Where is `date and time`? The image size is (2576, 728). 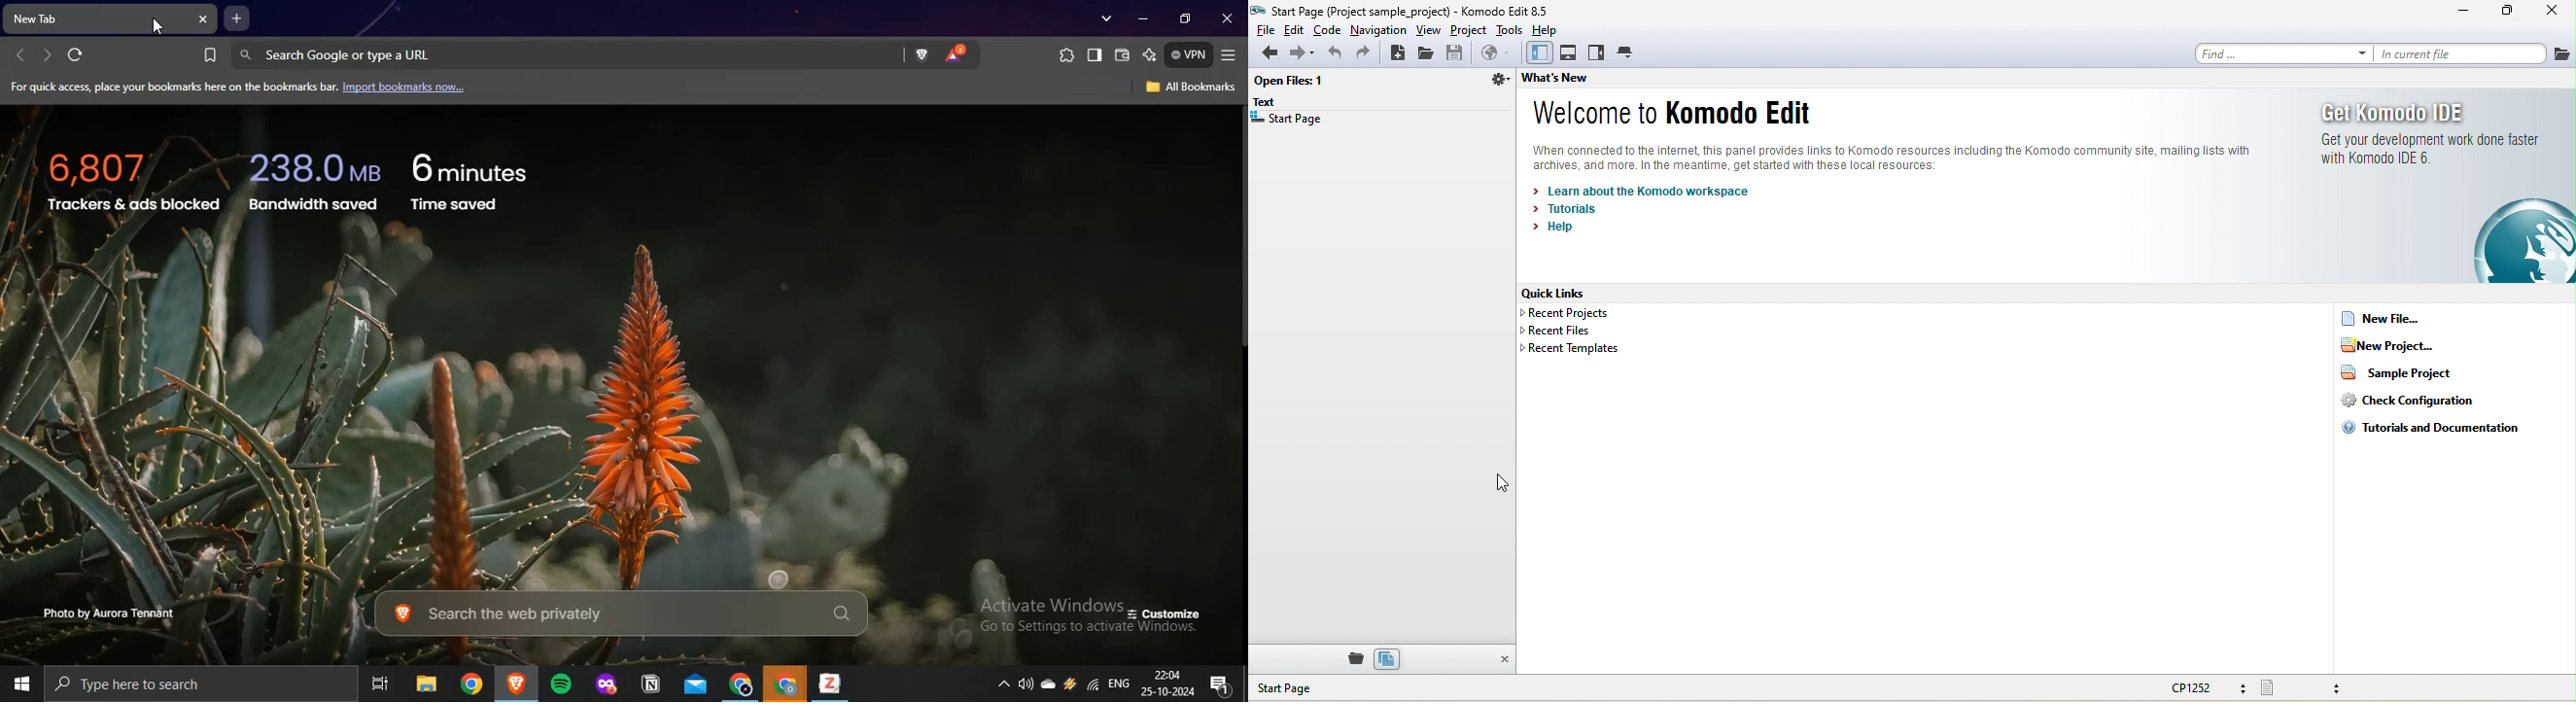
date and time is located at coordinates (1172, 681).